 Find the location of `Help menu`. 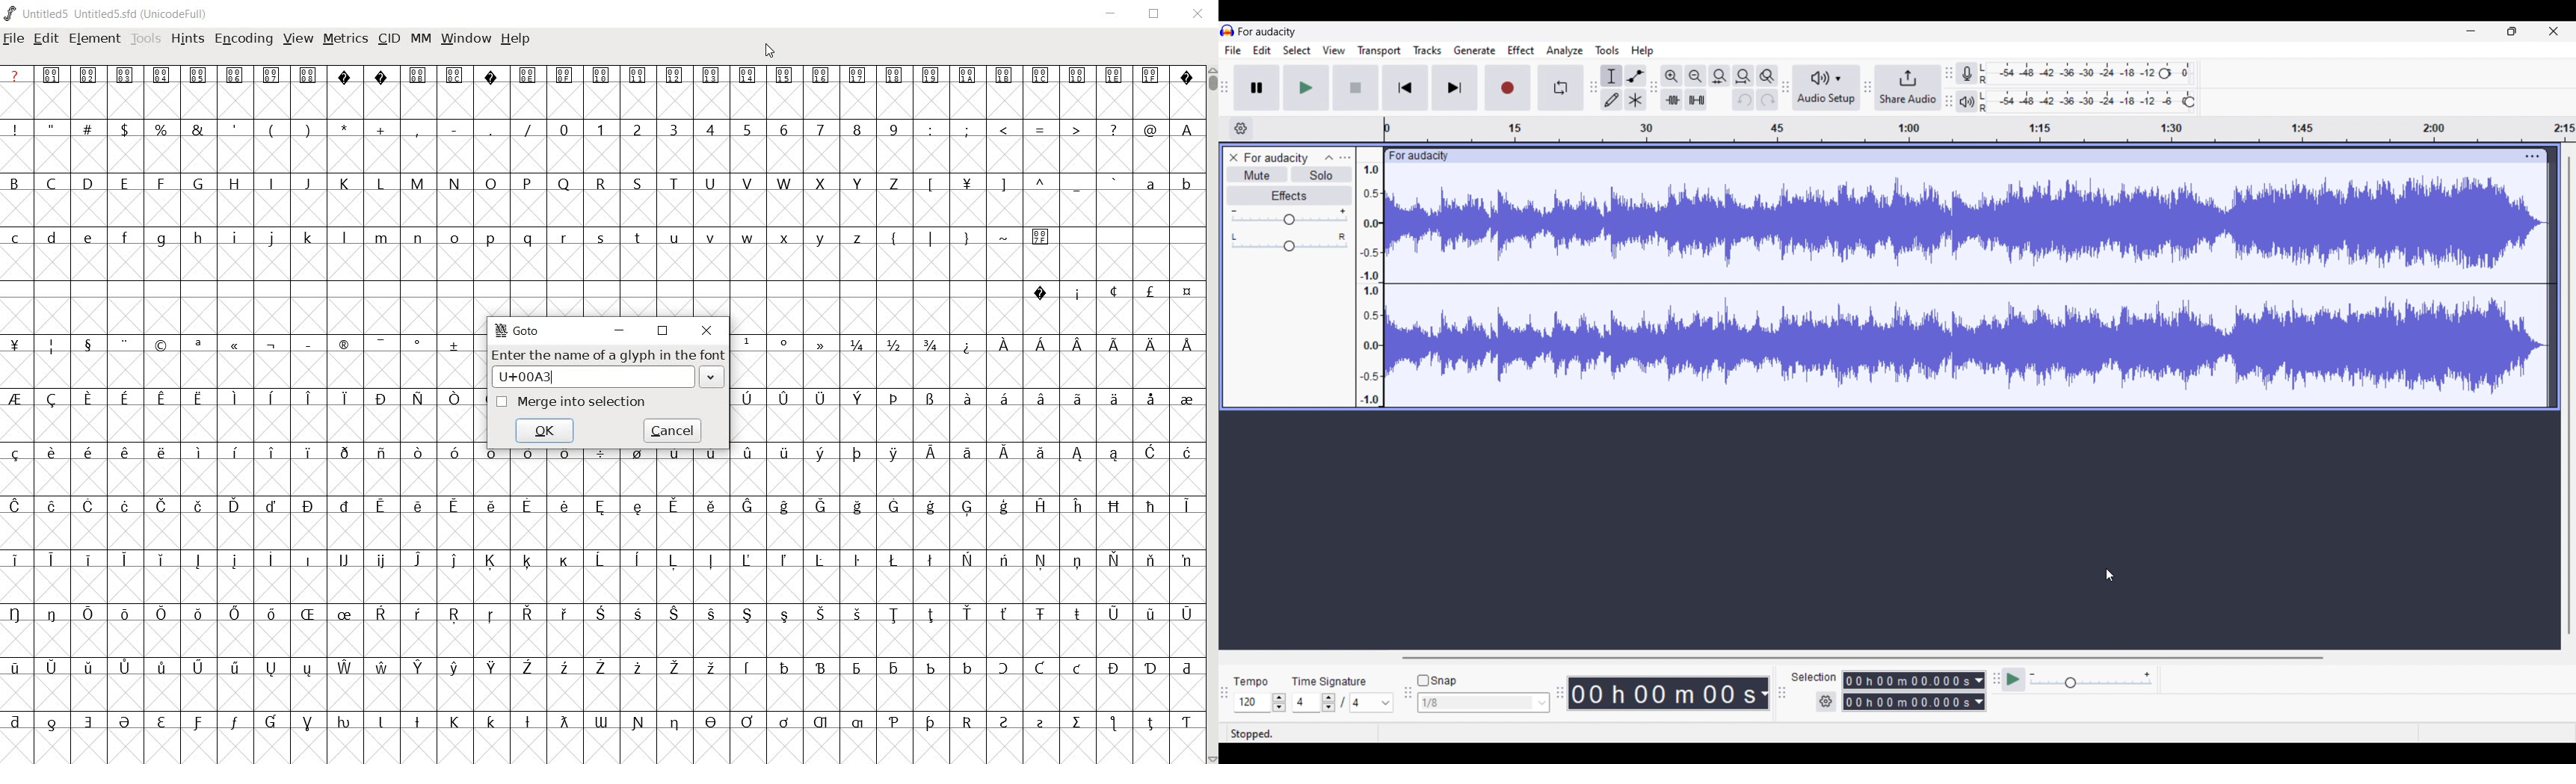

Help menu is located at coordinates (1642, 52).